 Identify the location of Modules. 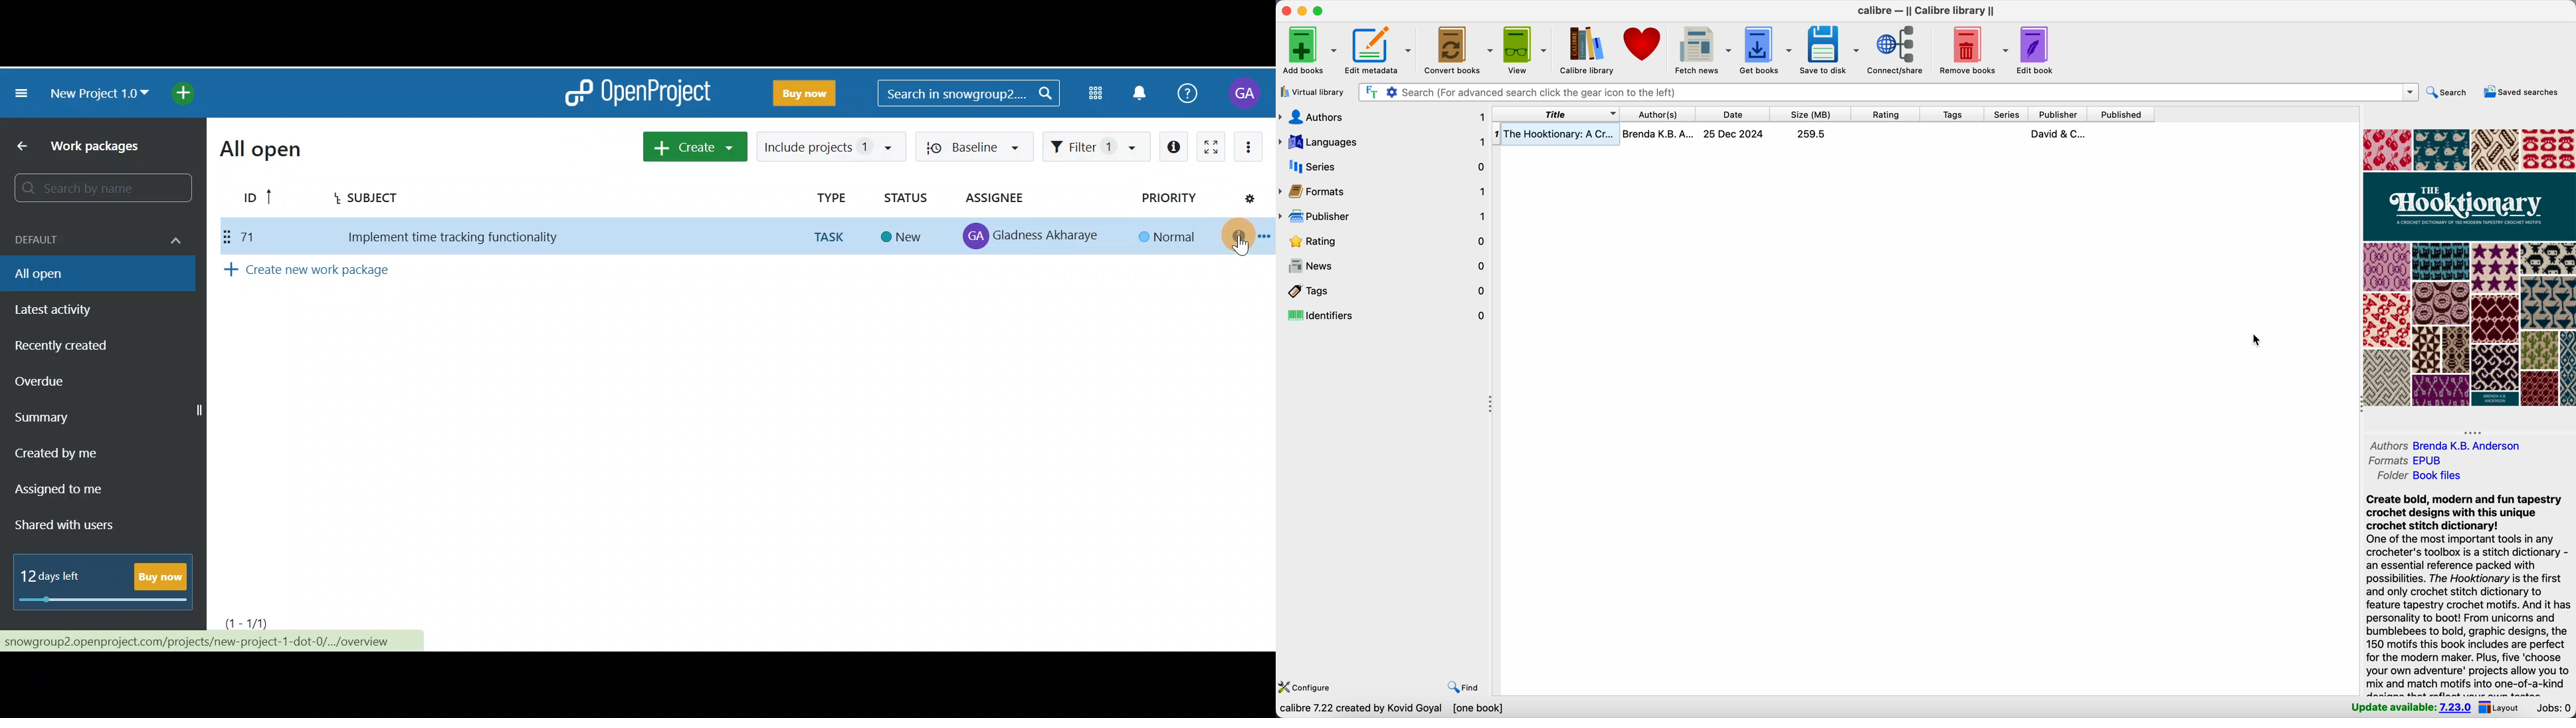
(1095, 93).